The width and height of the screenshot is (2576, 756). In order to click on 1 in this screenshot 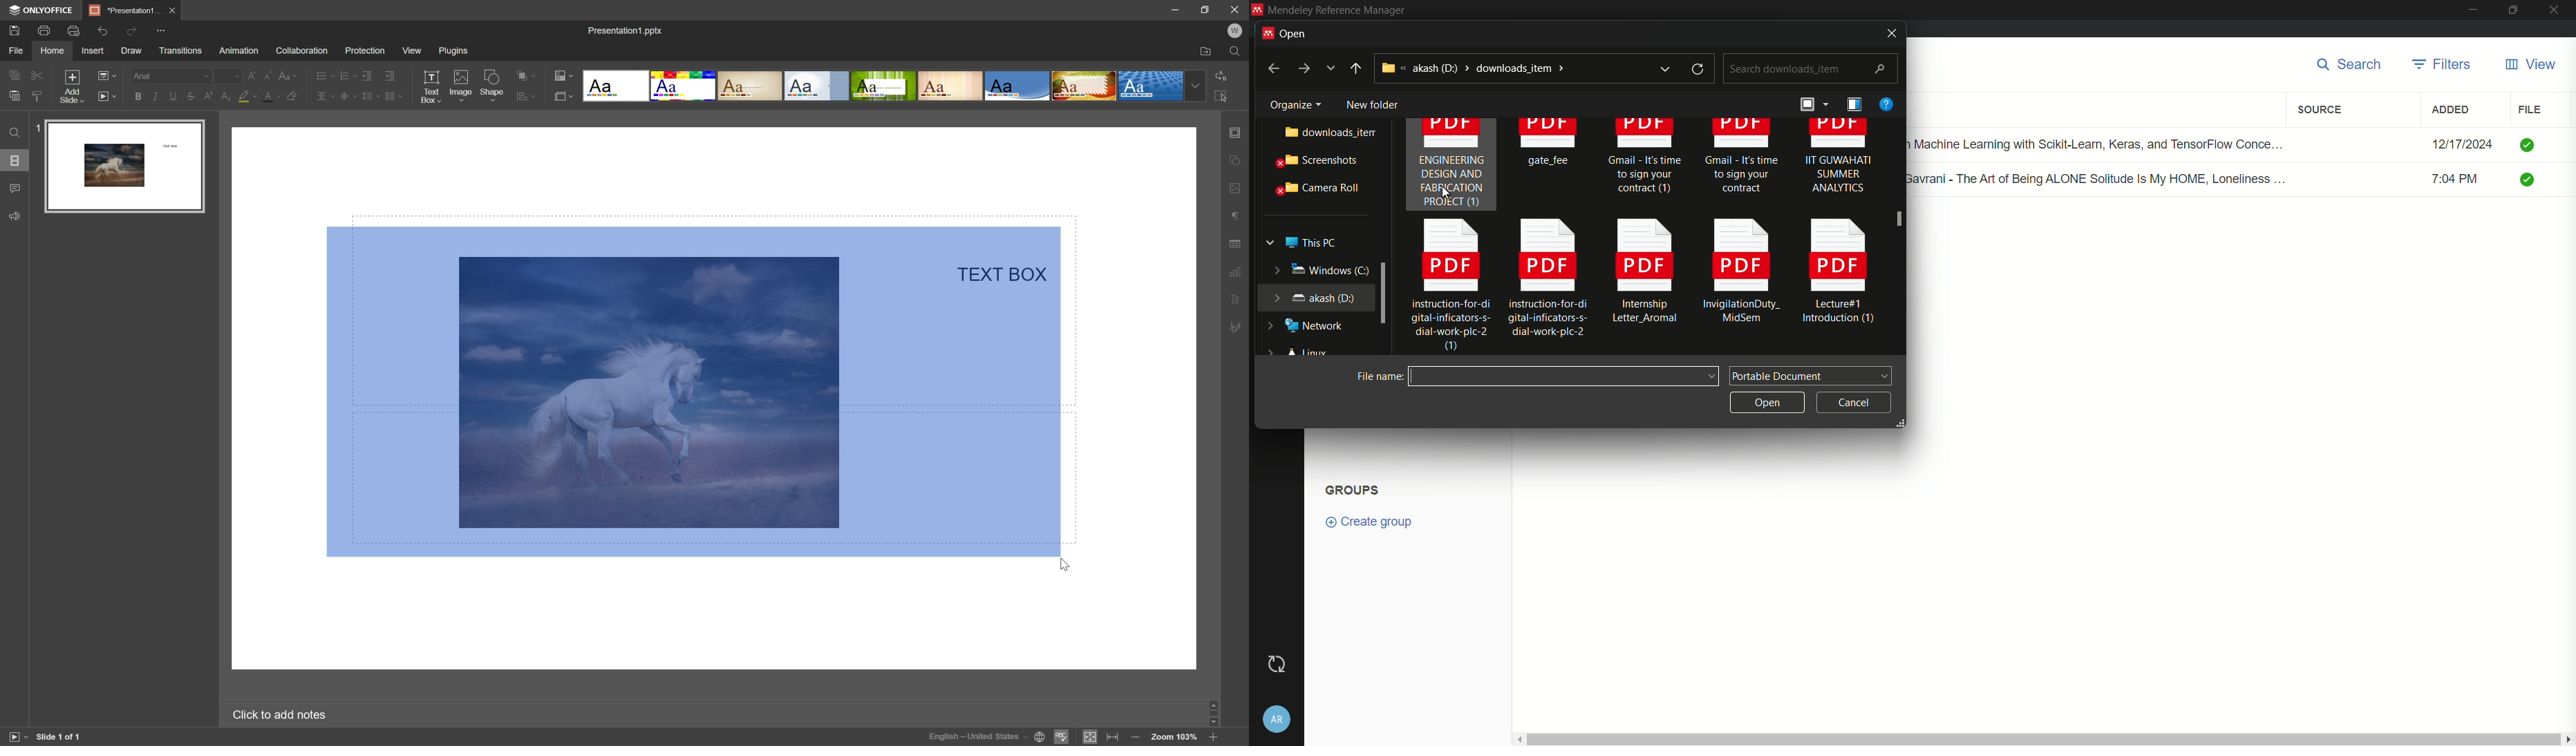, I will do `click(35, 126)`.